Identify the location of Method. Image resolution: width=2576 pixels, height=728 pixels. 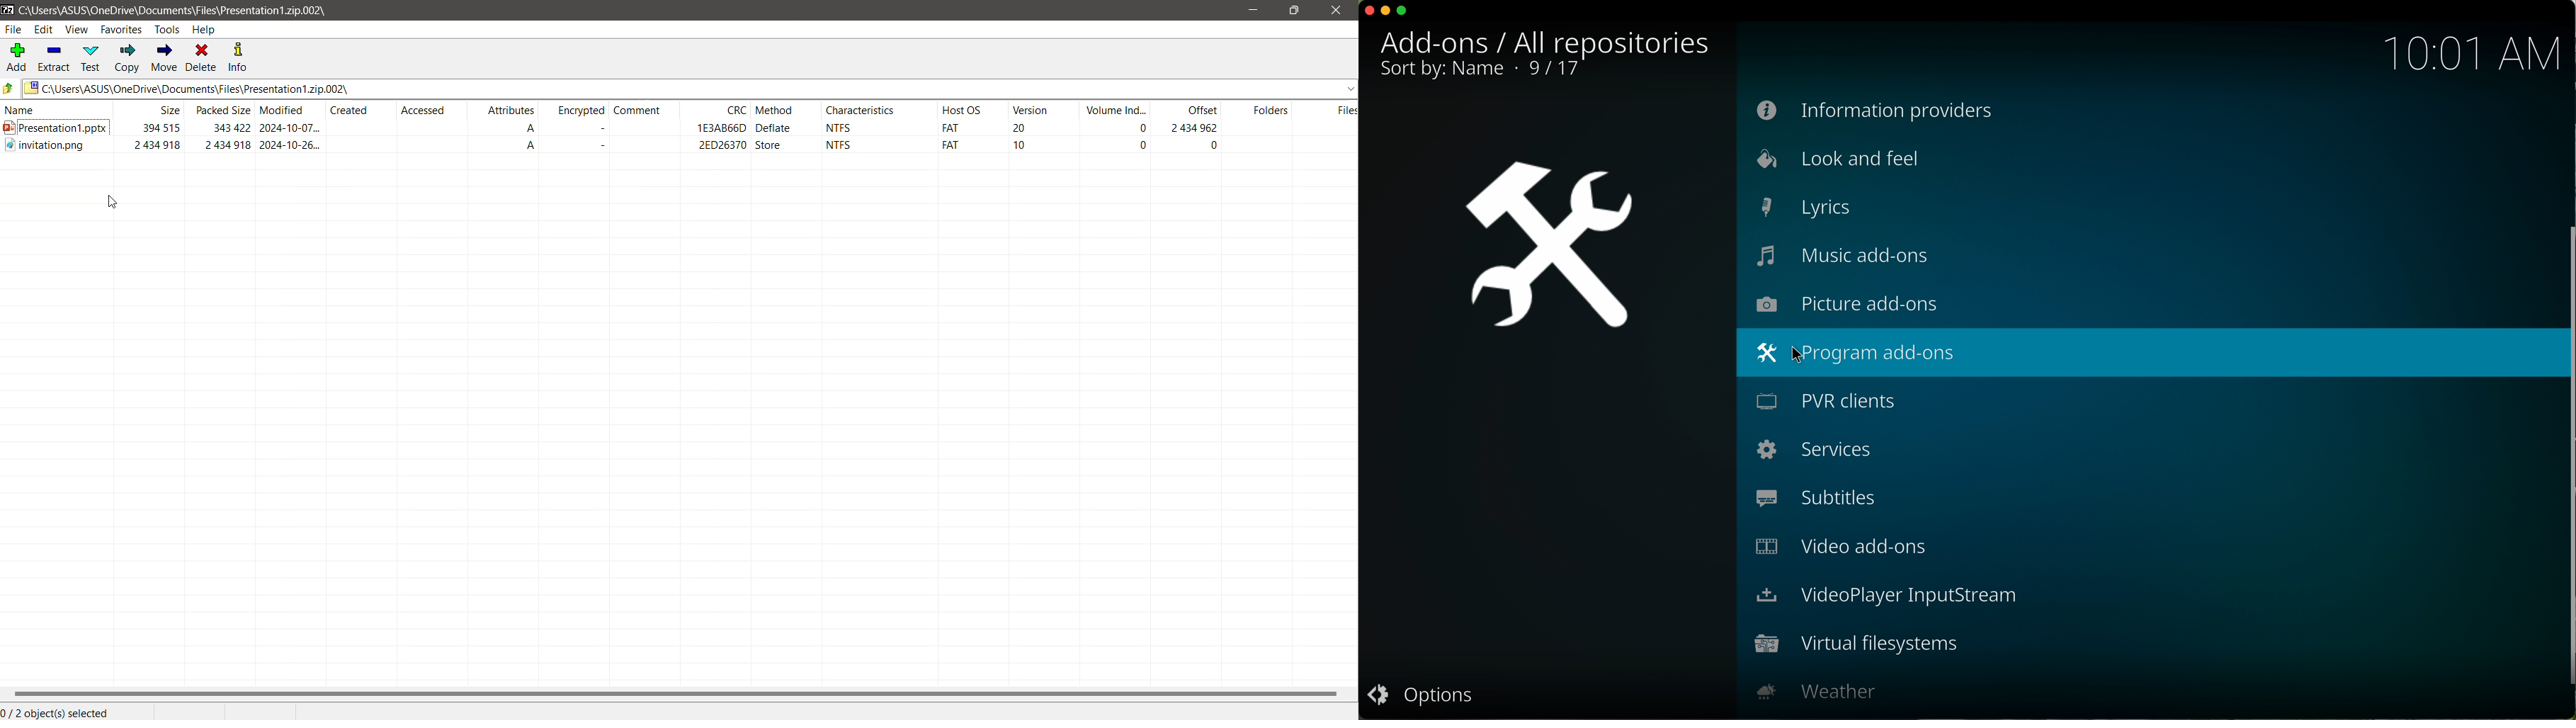
(782, 108).